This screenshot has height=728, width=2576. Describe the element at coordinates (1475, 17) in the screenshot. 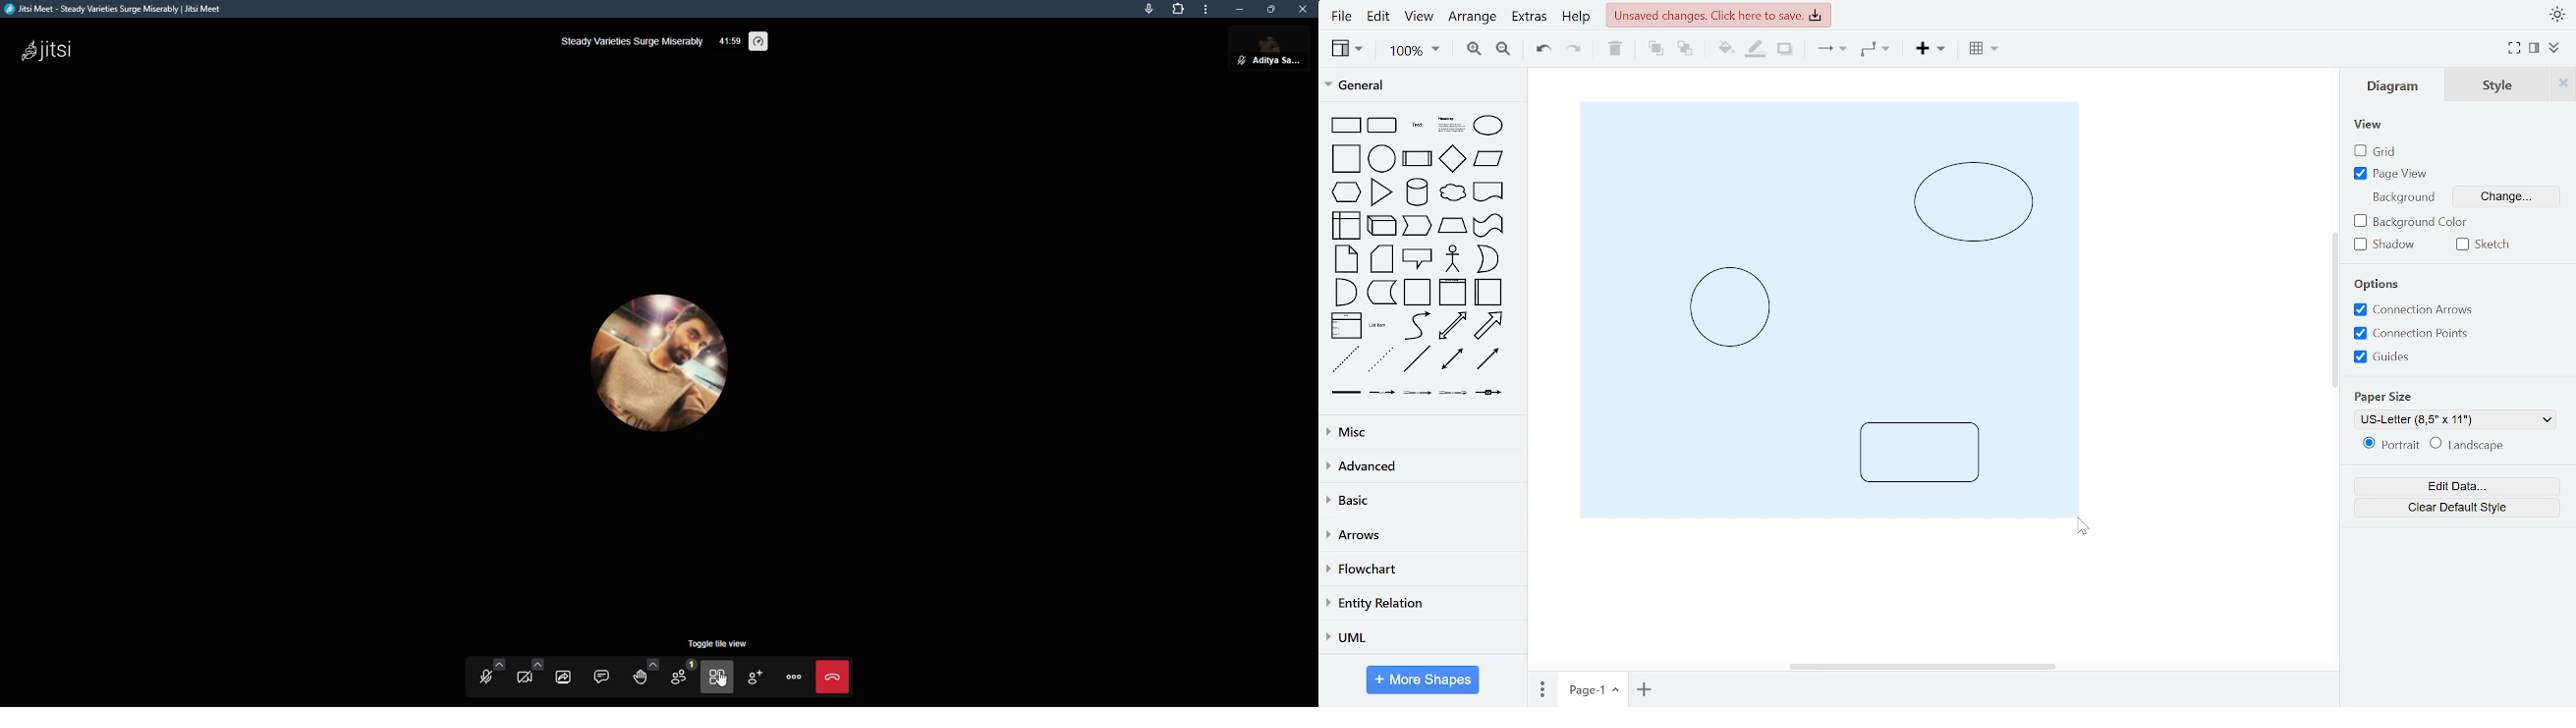

I see `arrange` at that location.